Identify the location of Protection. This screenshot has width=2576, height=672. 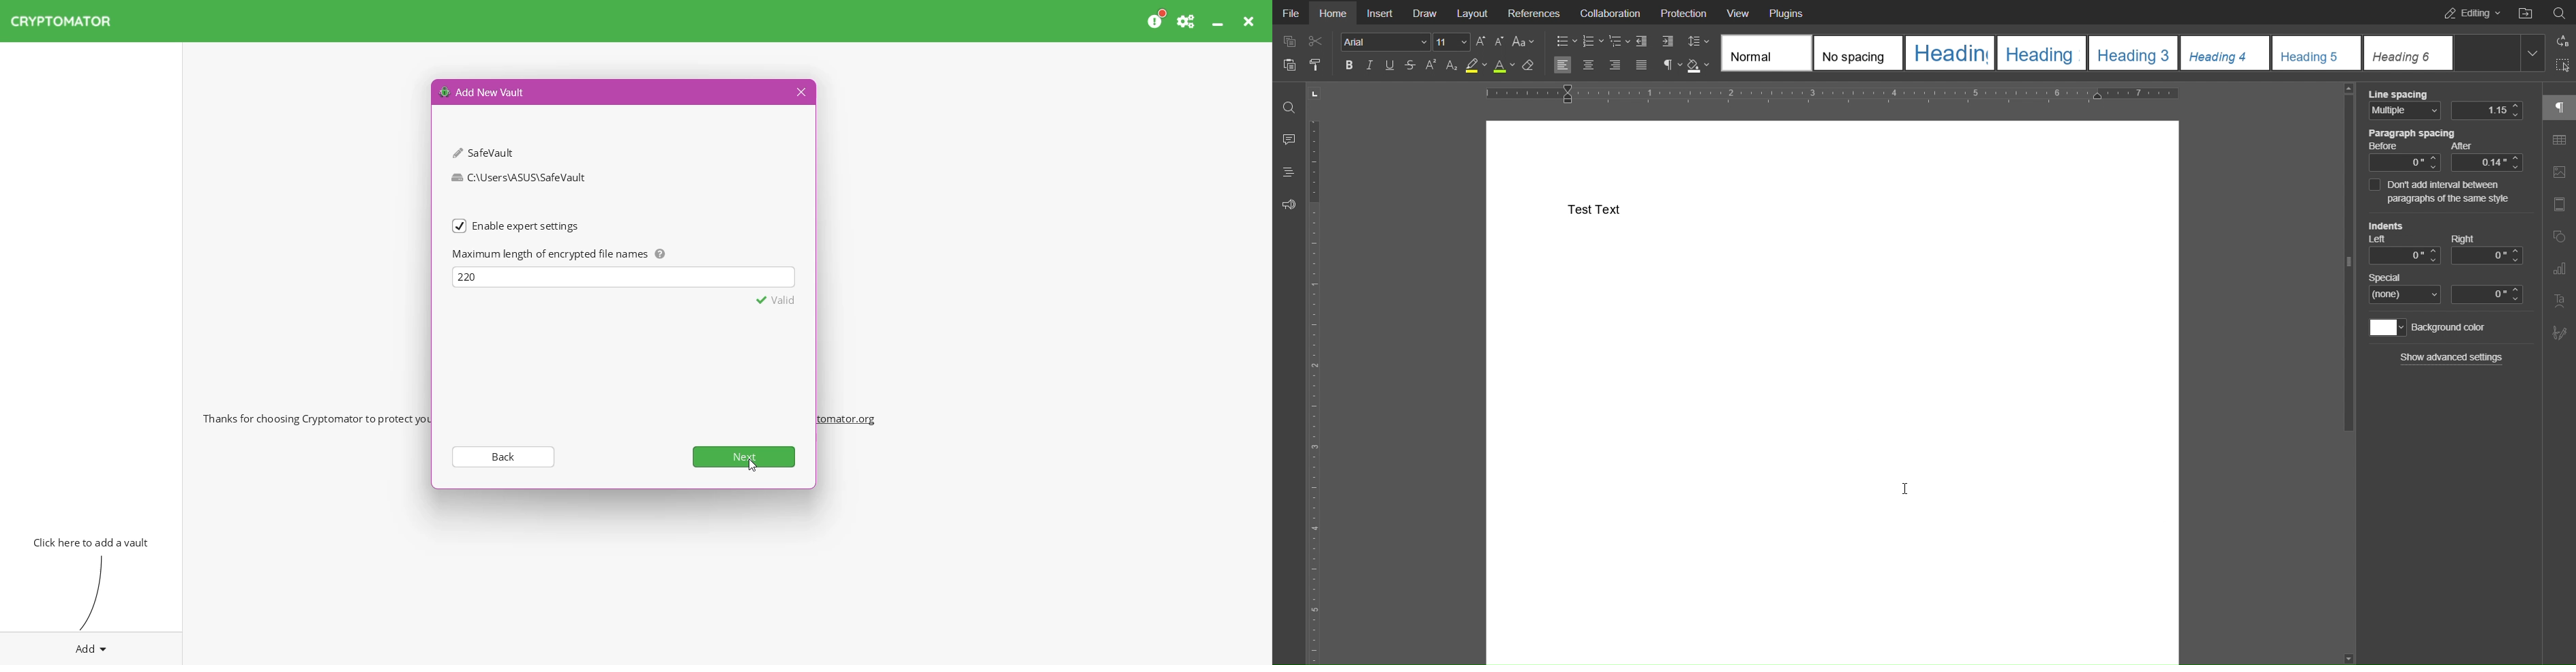
(1685, 12).